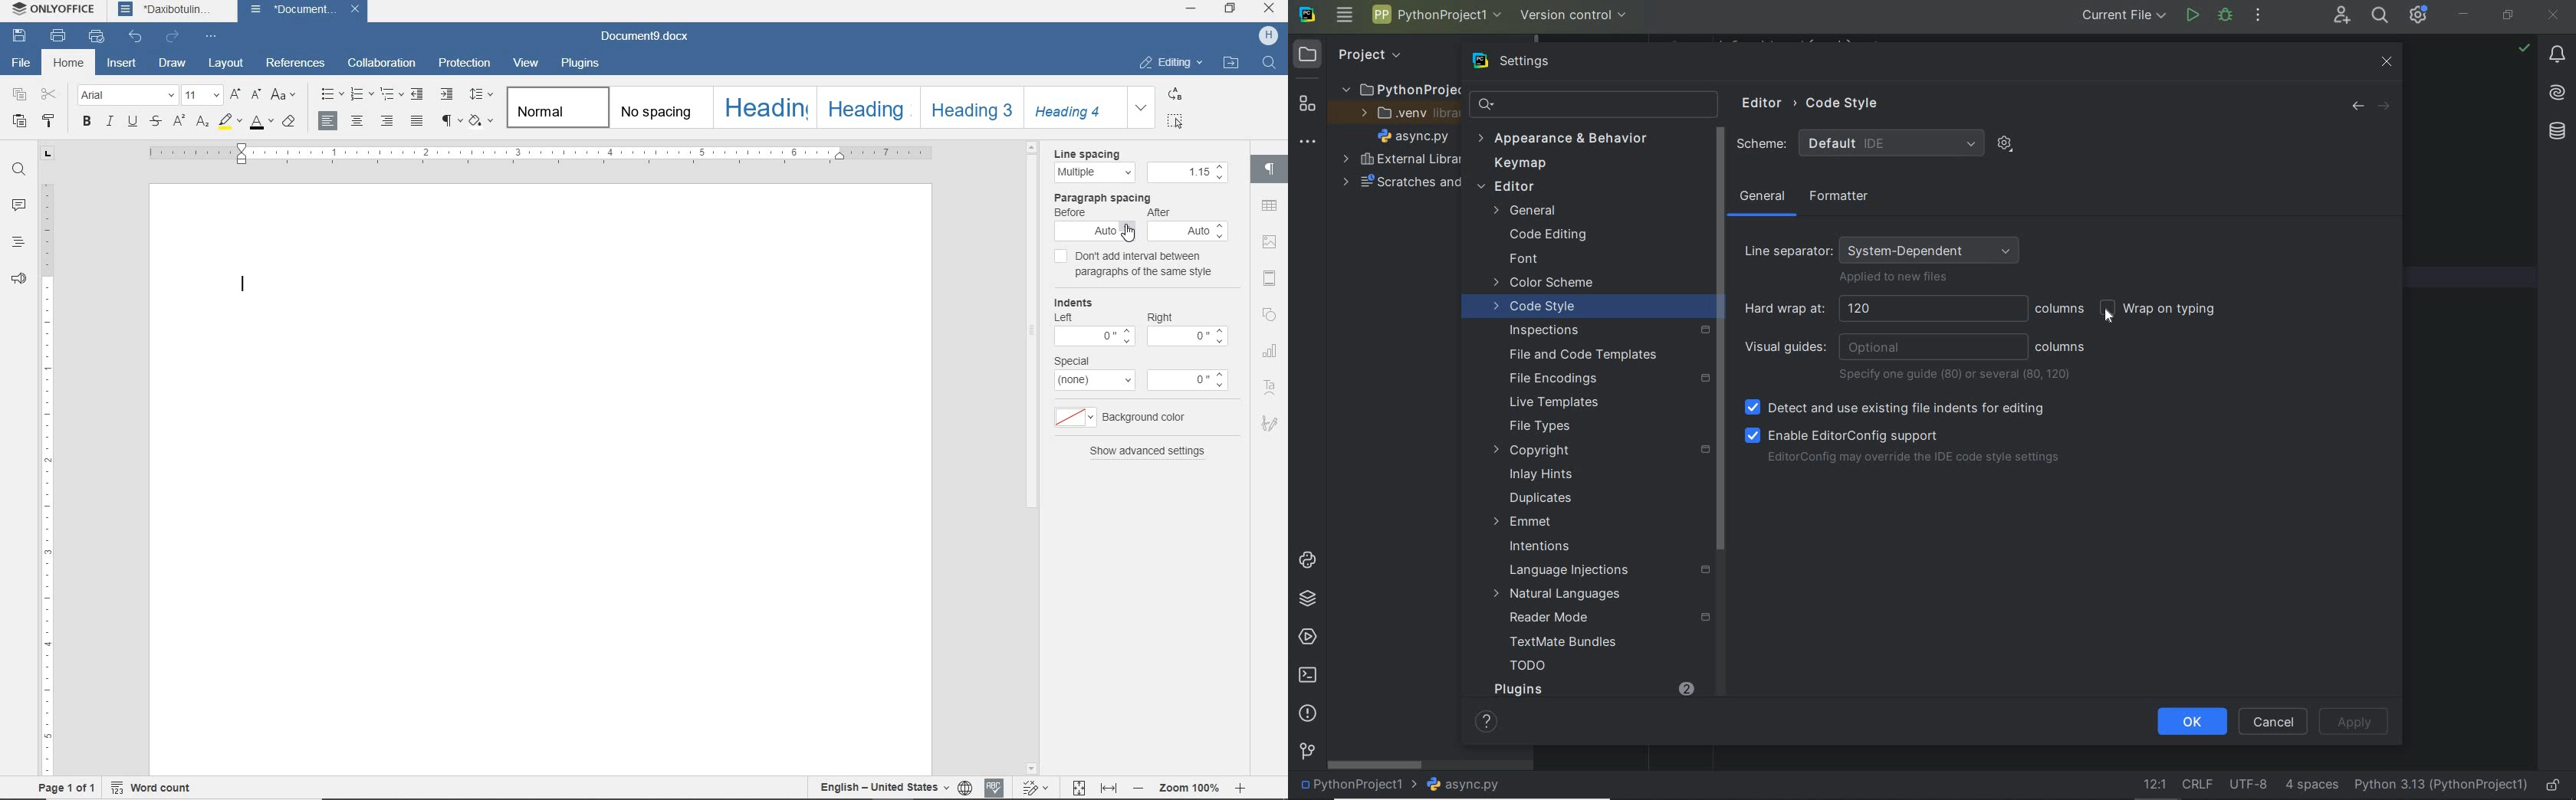 This screenshot has height=812, width=2576. What do you see at coordinates (1574, 15) in the screenshot?
I see `version control` at bounding box center [1574, 15].